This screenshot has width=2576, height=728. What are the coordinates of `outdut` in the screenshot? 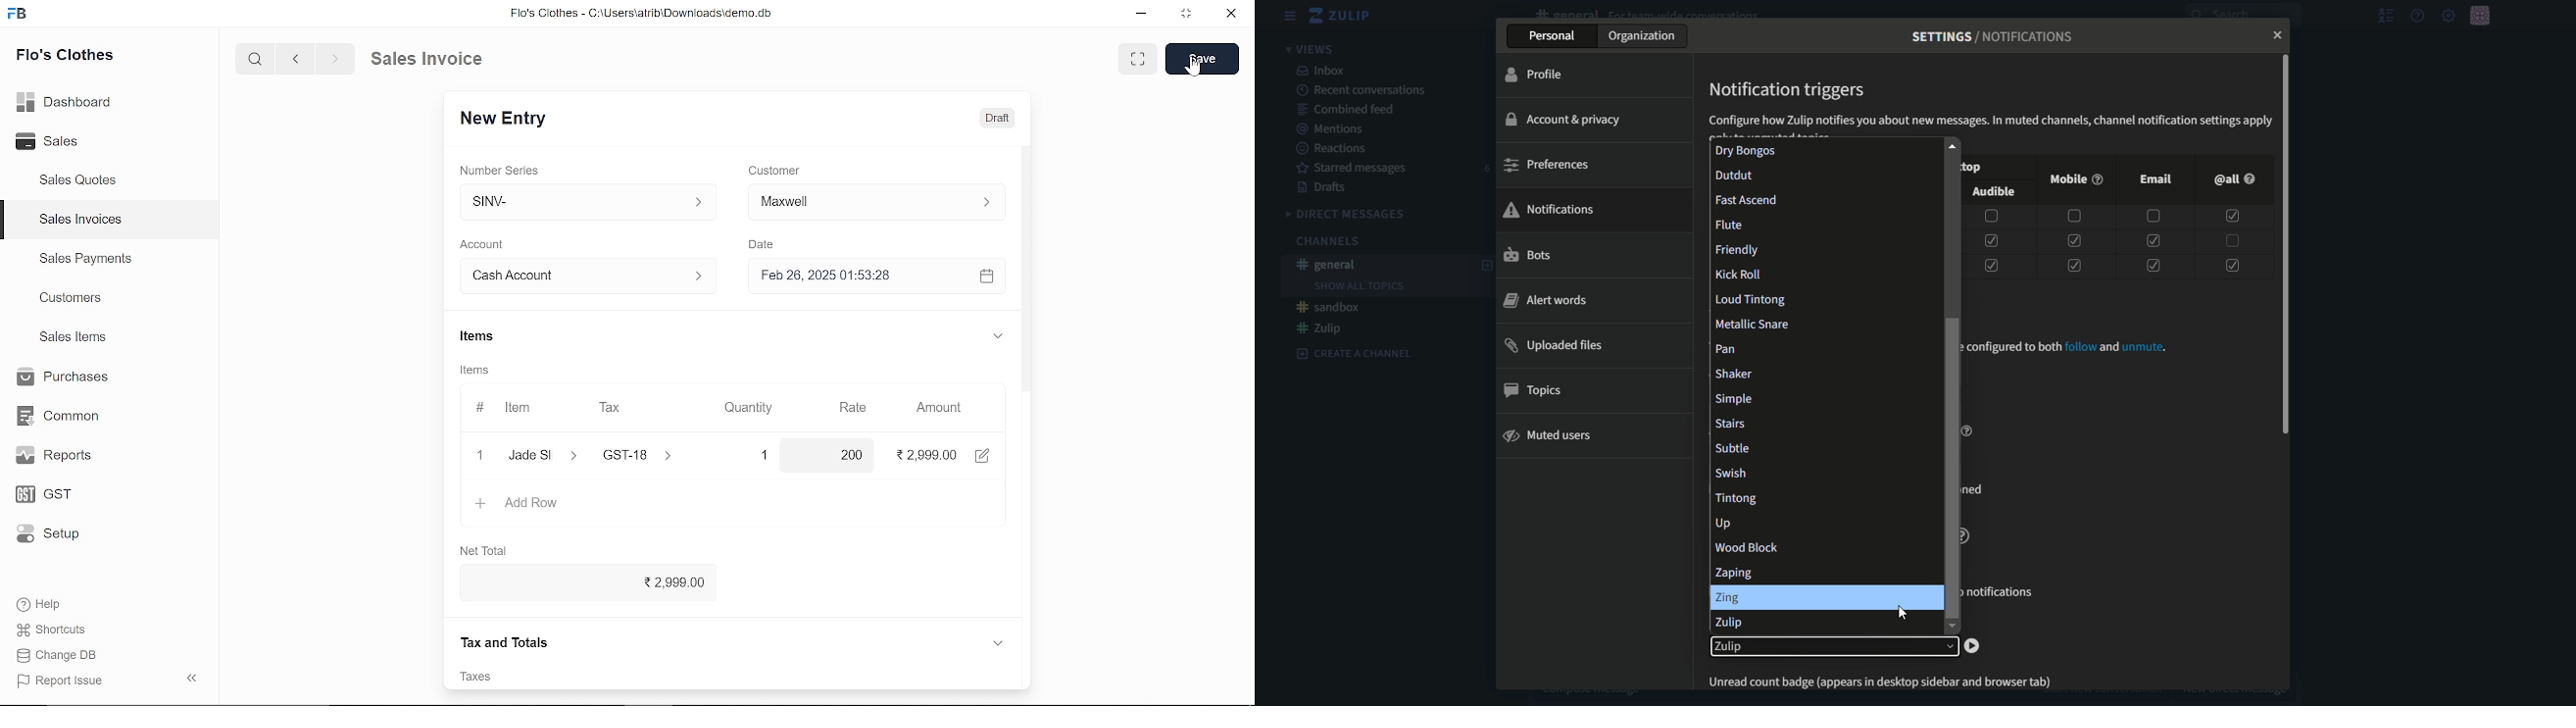 It's located at (1822, 175).